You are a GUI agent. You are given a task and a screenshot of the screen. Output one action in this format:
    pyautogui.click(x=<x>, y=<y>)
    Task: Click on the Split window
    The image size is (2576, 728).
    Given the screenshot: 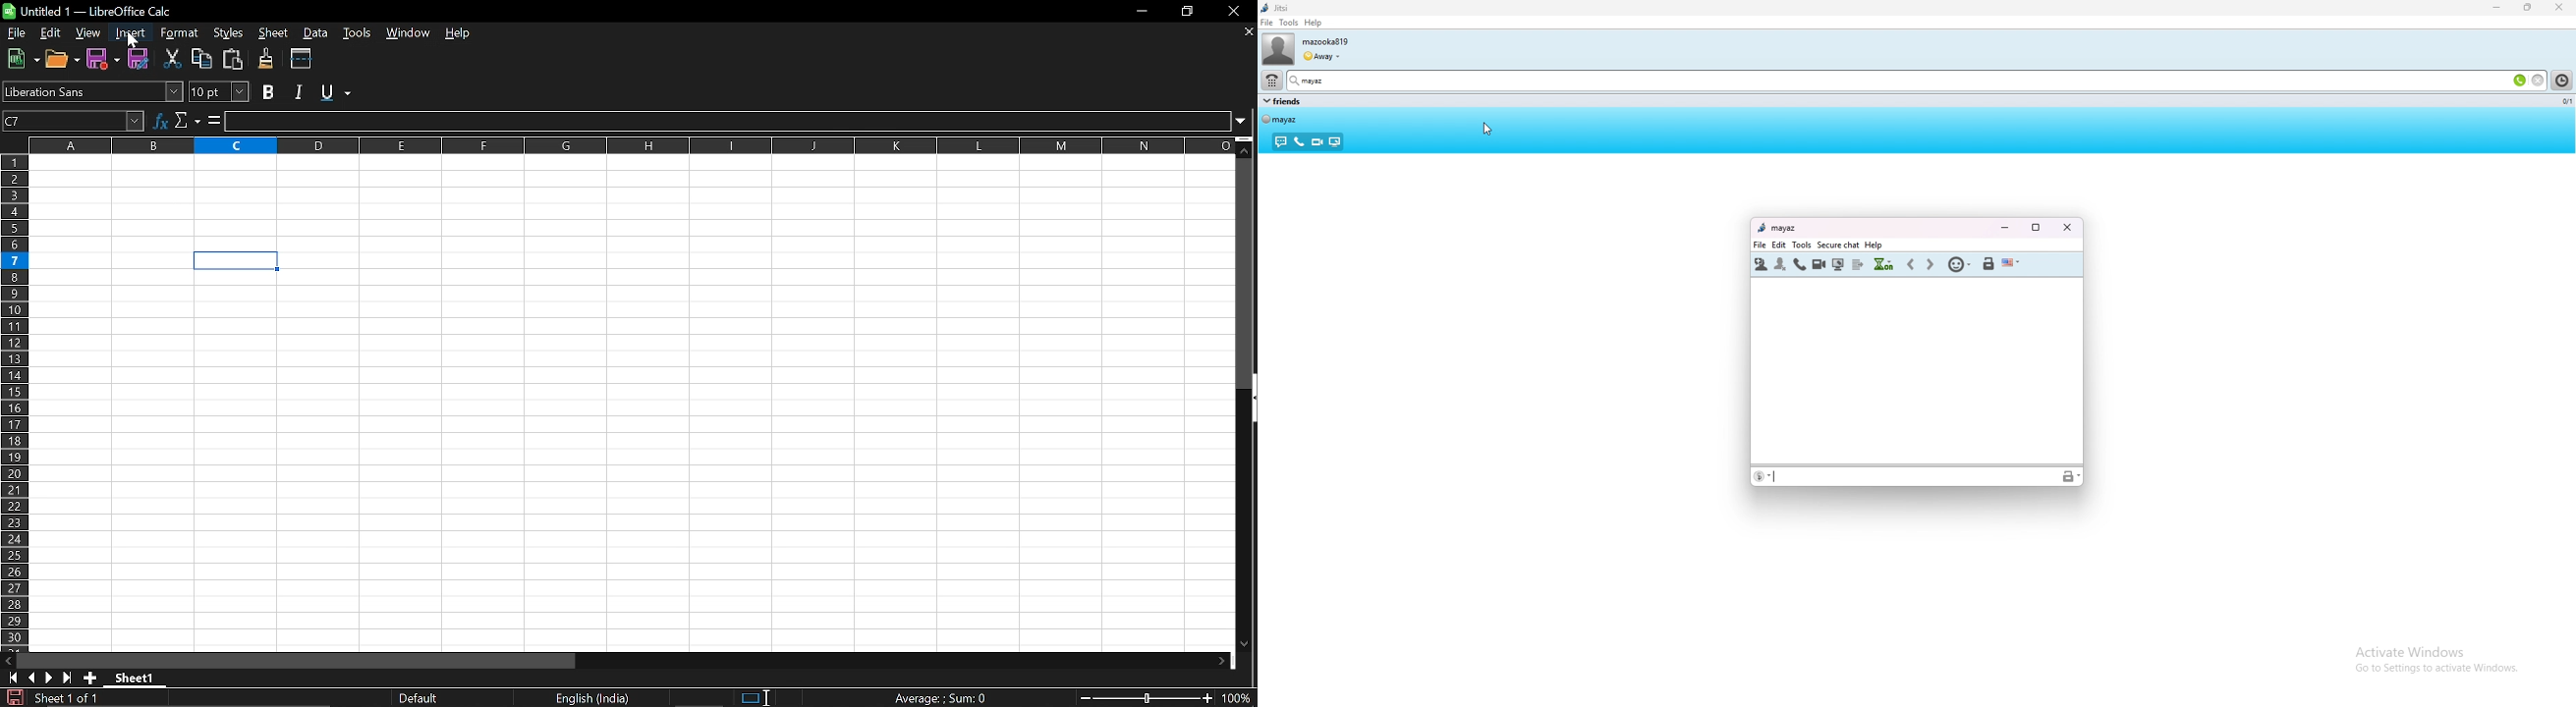 What is the action you would take?
    pyautogui.click(x=302, y=58)
    